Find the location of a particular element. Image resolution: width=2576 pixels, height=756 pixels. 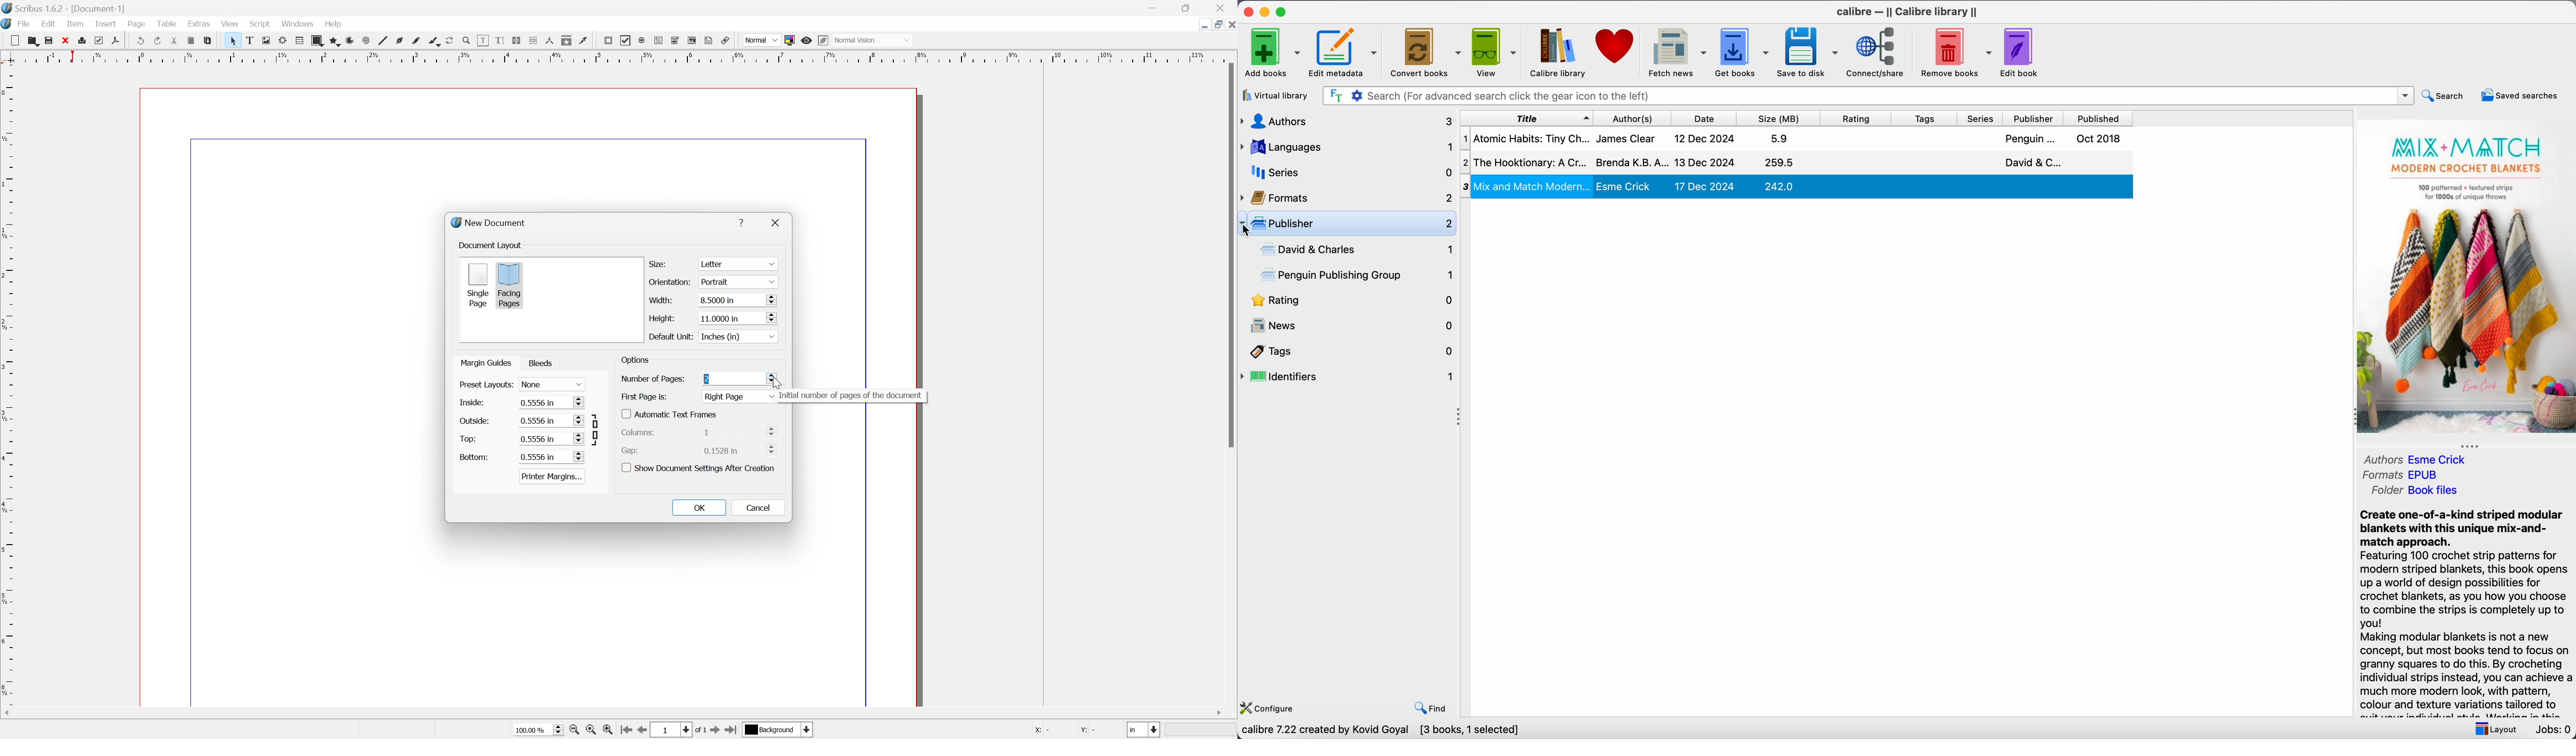

size is located at coordinates (1783, 118).